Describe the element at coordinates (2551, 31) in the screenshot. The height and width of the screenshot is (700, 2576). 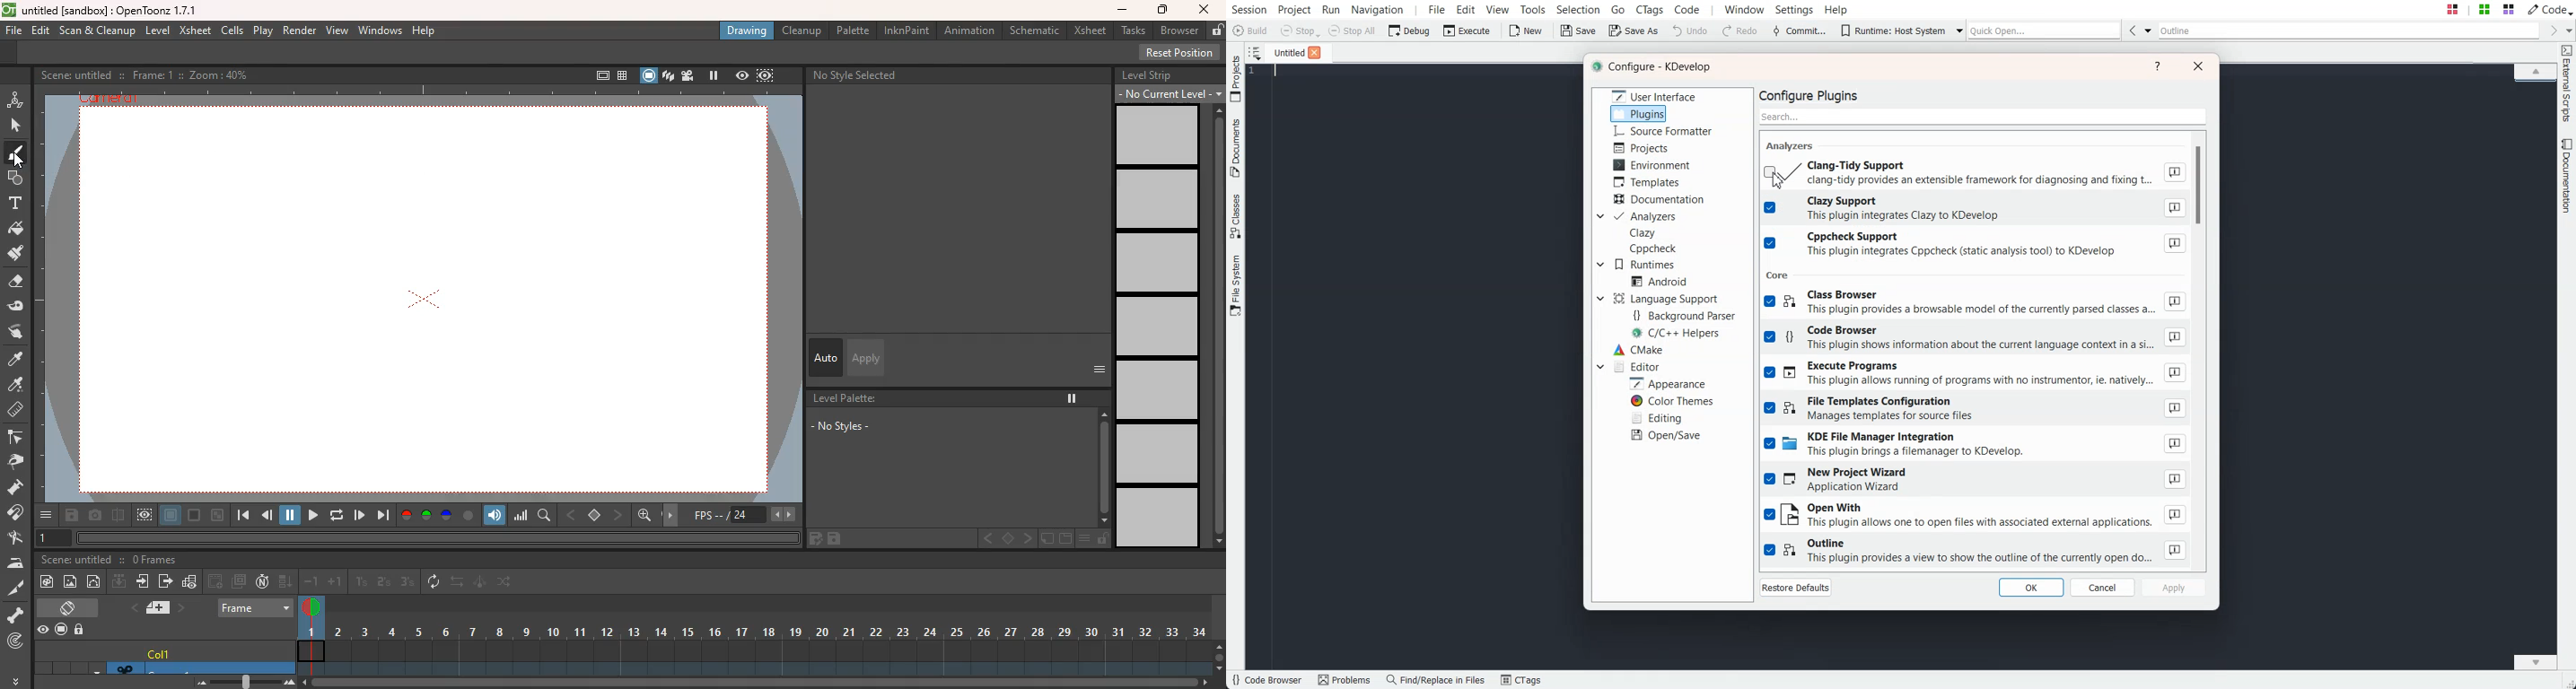
I see `Go forward` at that location.